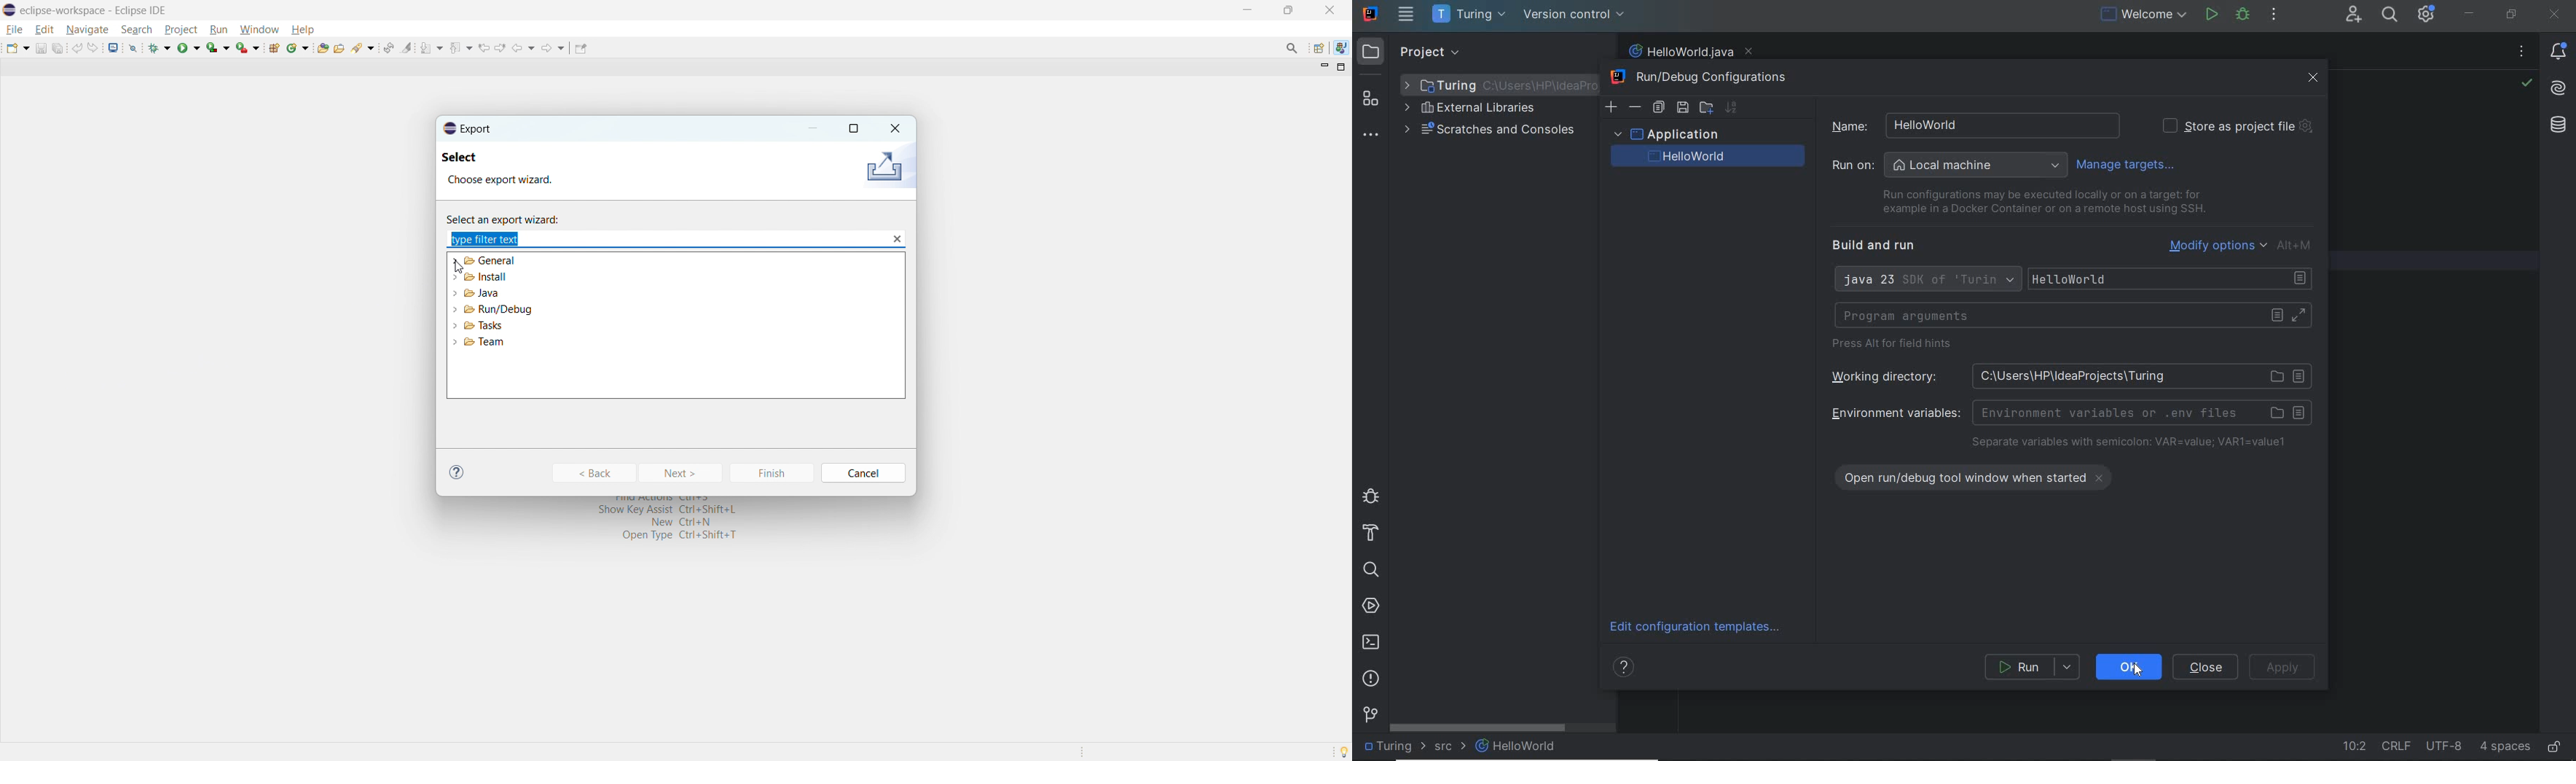 This screenshot has width=2576, height=784. Describe the element at coordinates (2142, 15) in the screenshot. I see `current file: run/debug configurations` at that location.